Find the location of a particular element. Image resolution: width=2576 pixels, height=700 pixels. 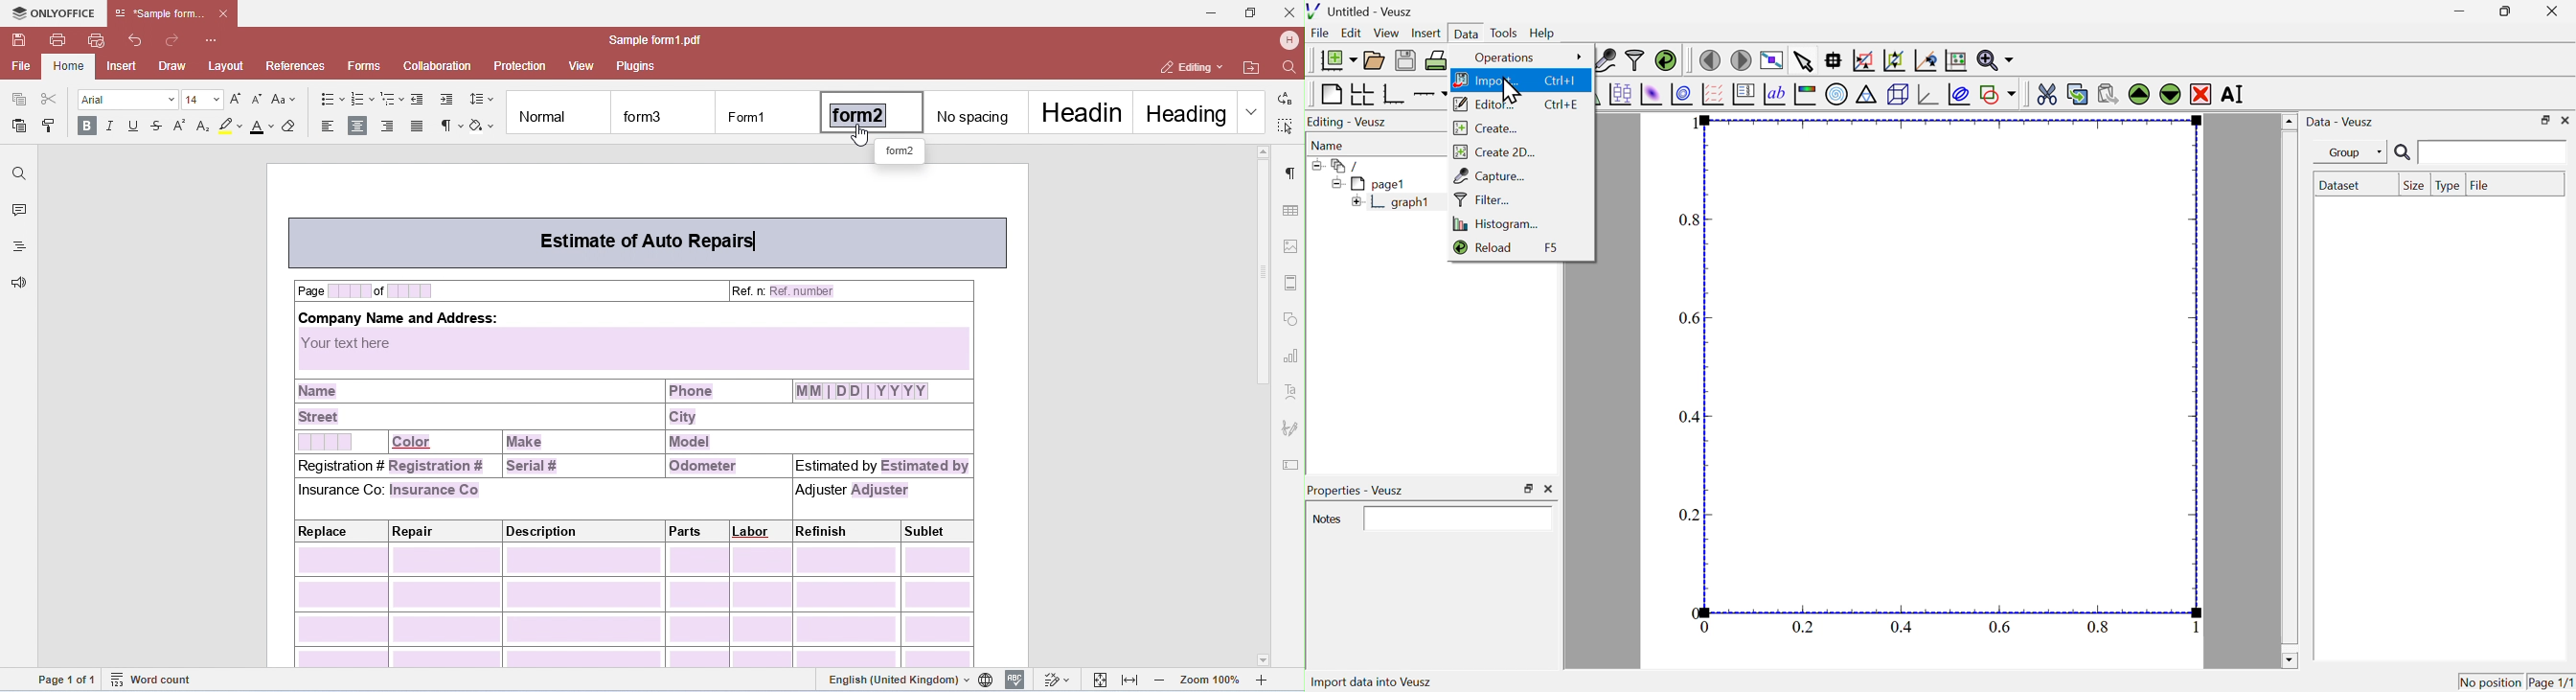

data veusz is located at coordinates (2341, 121).